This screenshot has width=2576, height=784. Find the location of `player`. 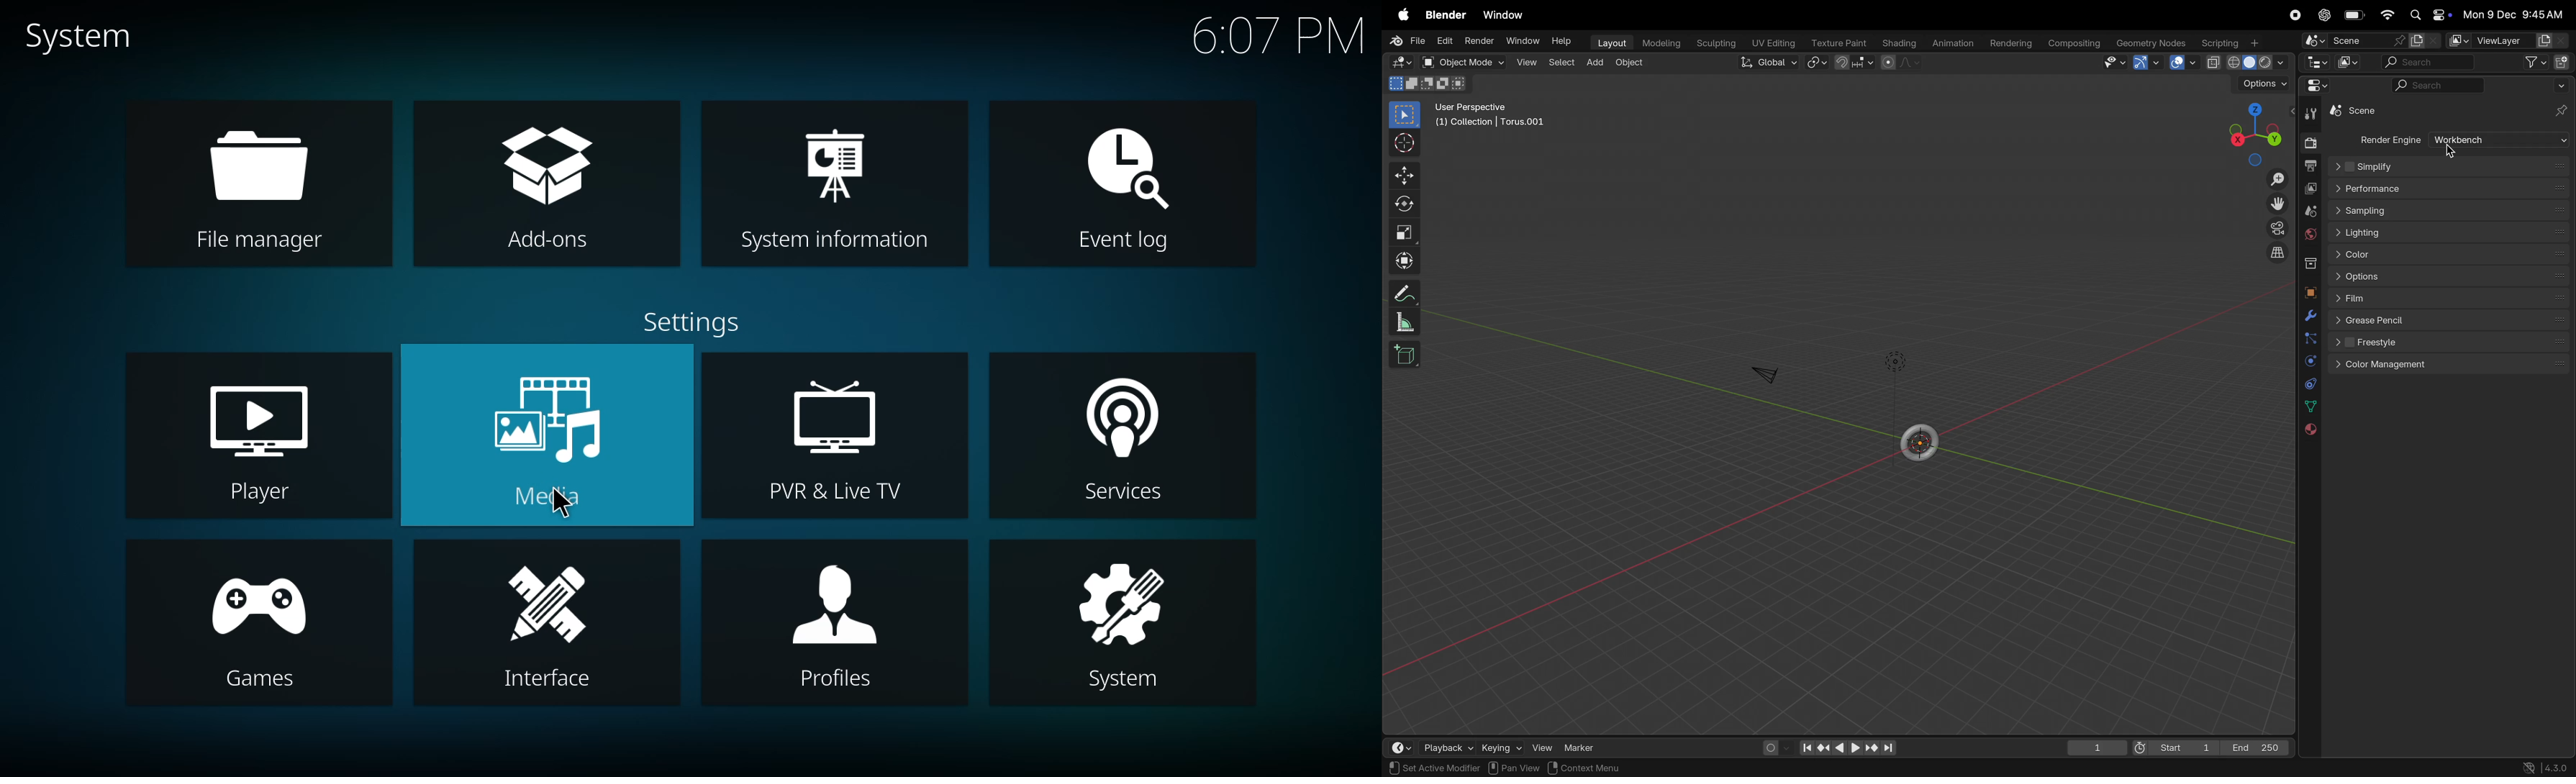

player is located at coordinates (260, 417).